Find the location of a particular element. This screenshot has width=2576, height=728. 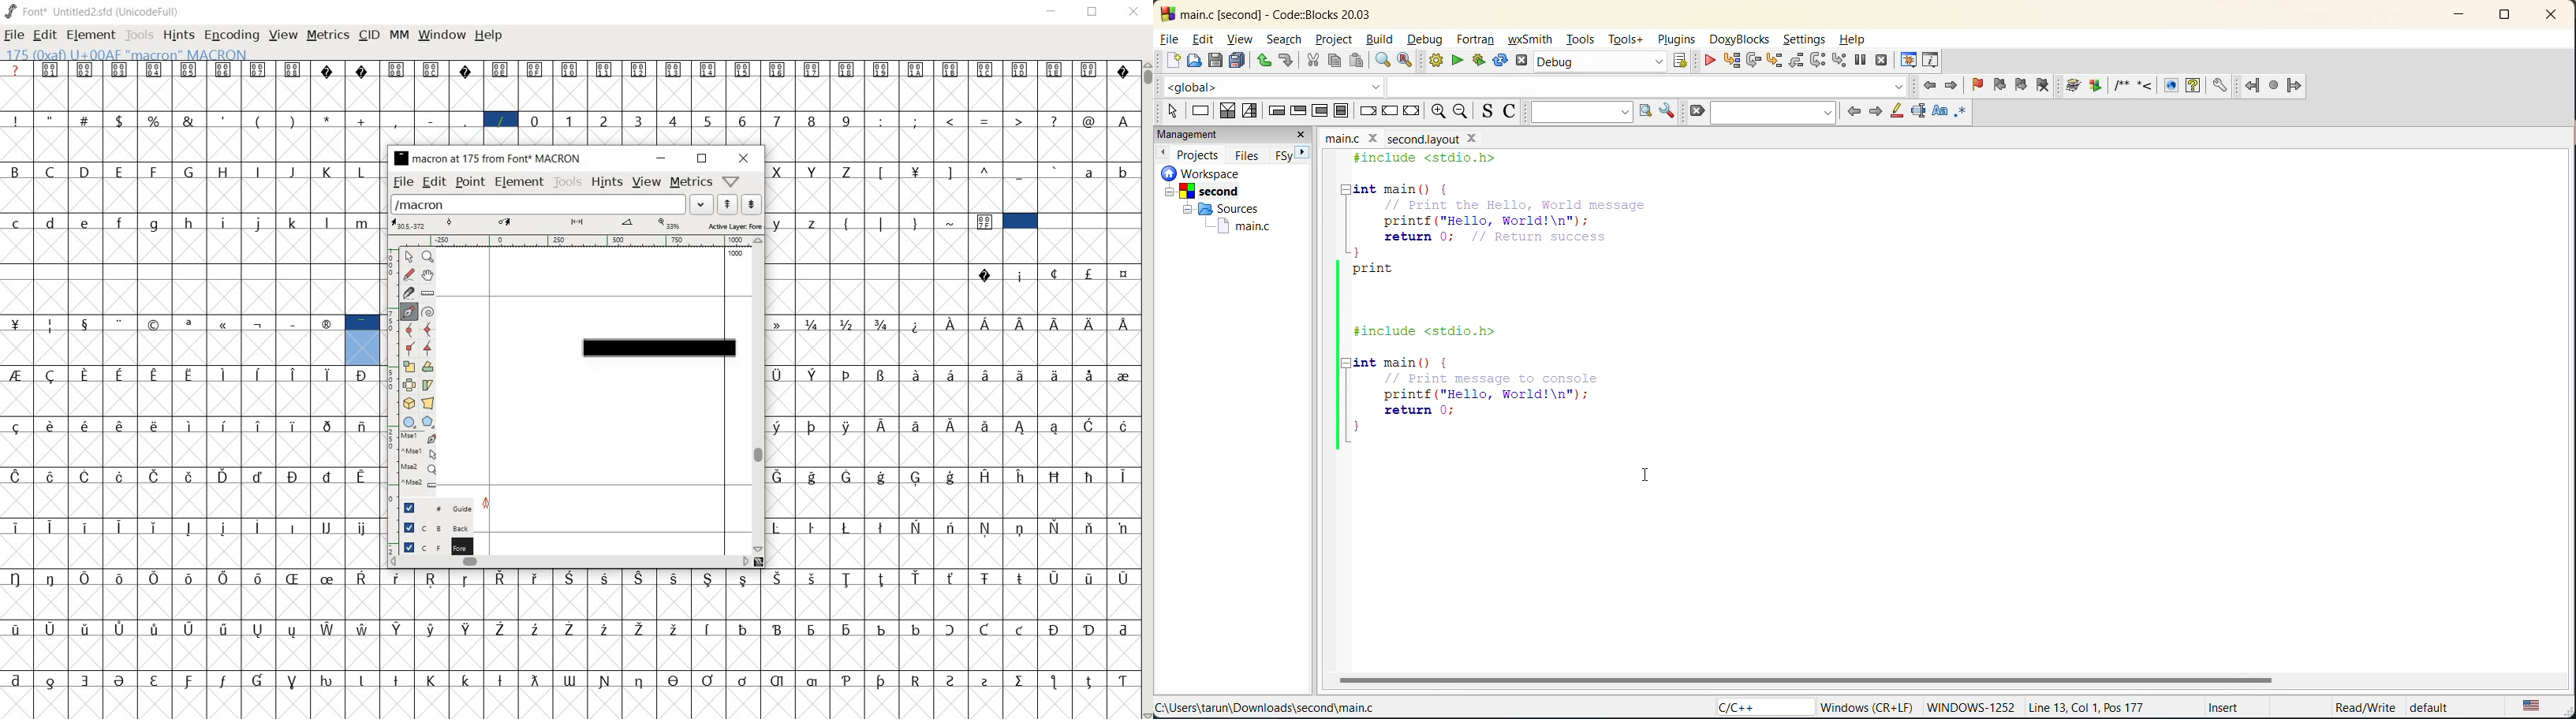

Symbol is located at coordinates (122, 578).